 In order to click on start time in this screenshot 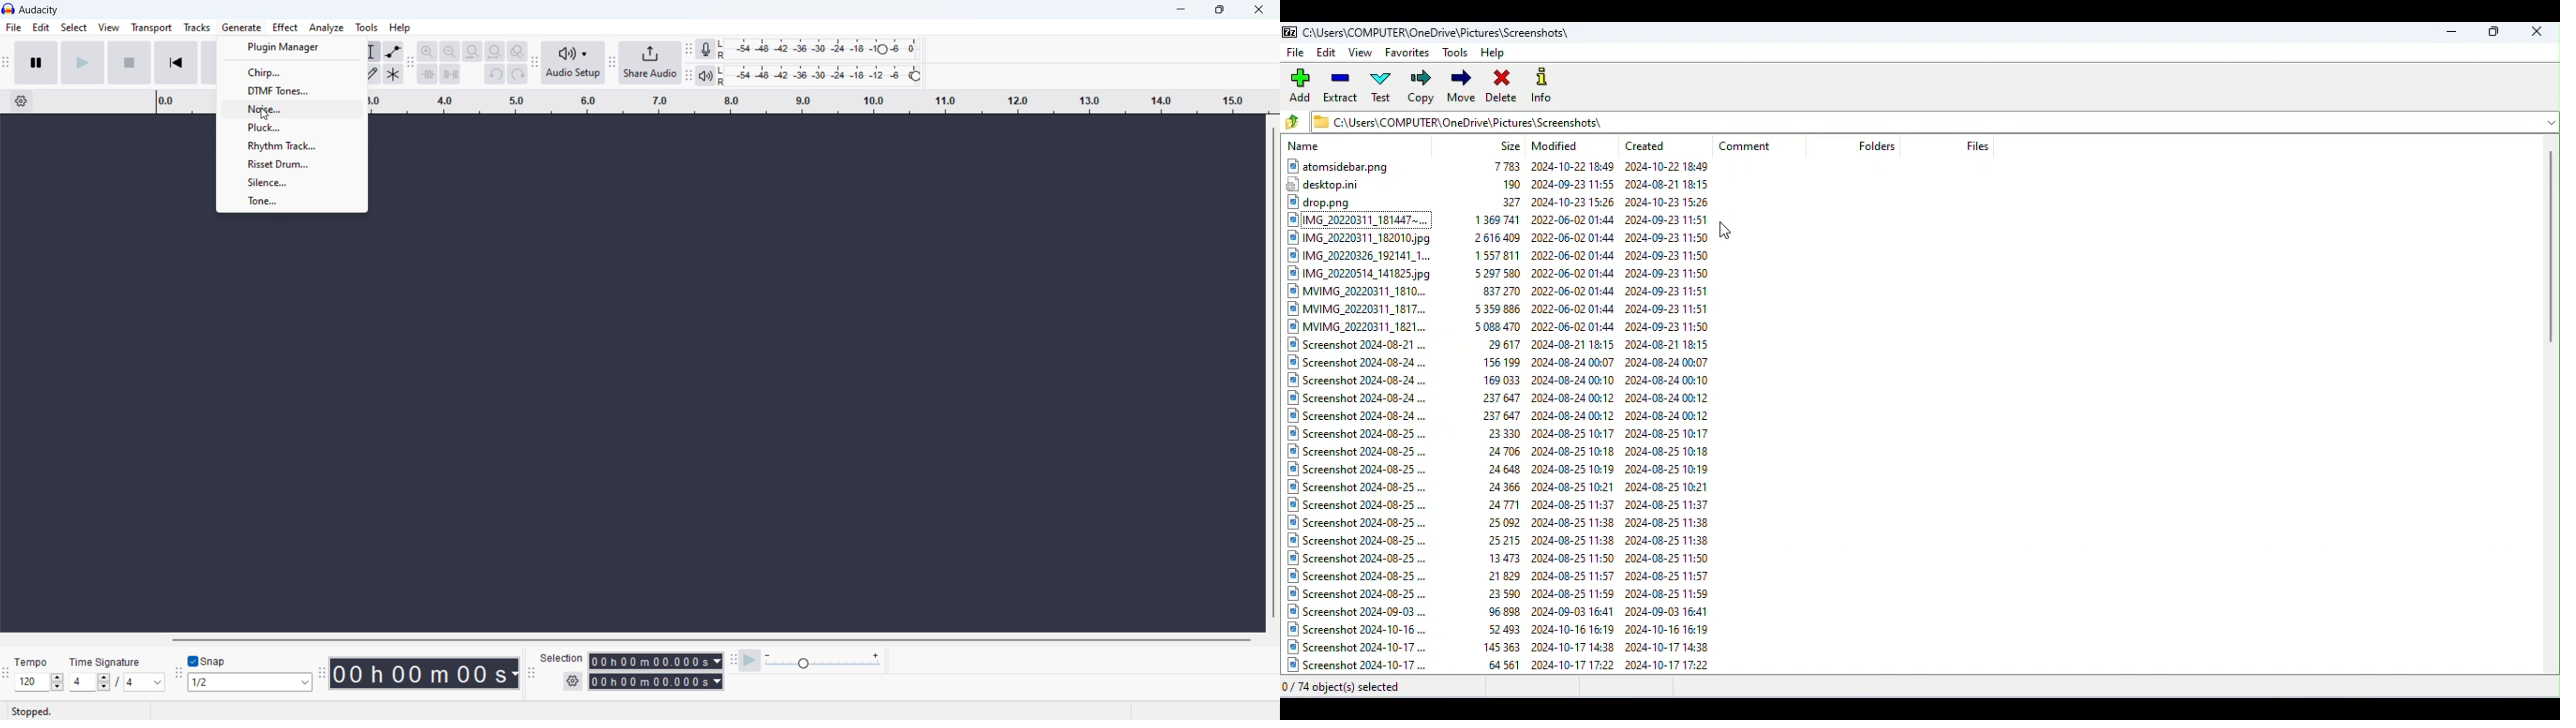, I will do `click(655, 661)`.